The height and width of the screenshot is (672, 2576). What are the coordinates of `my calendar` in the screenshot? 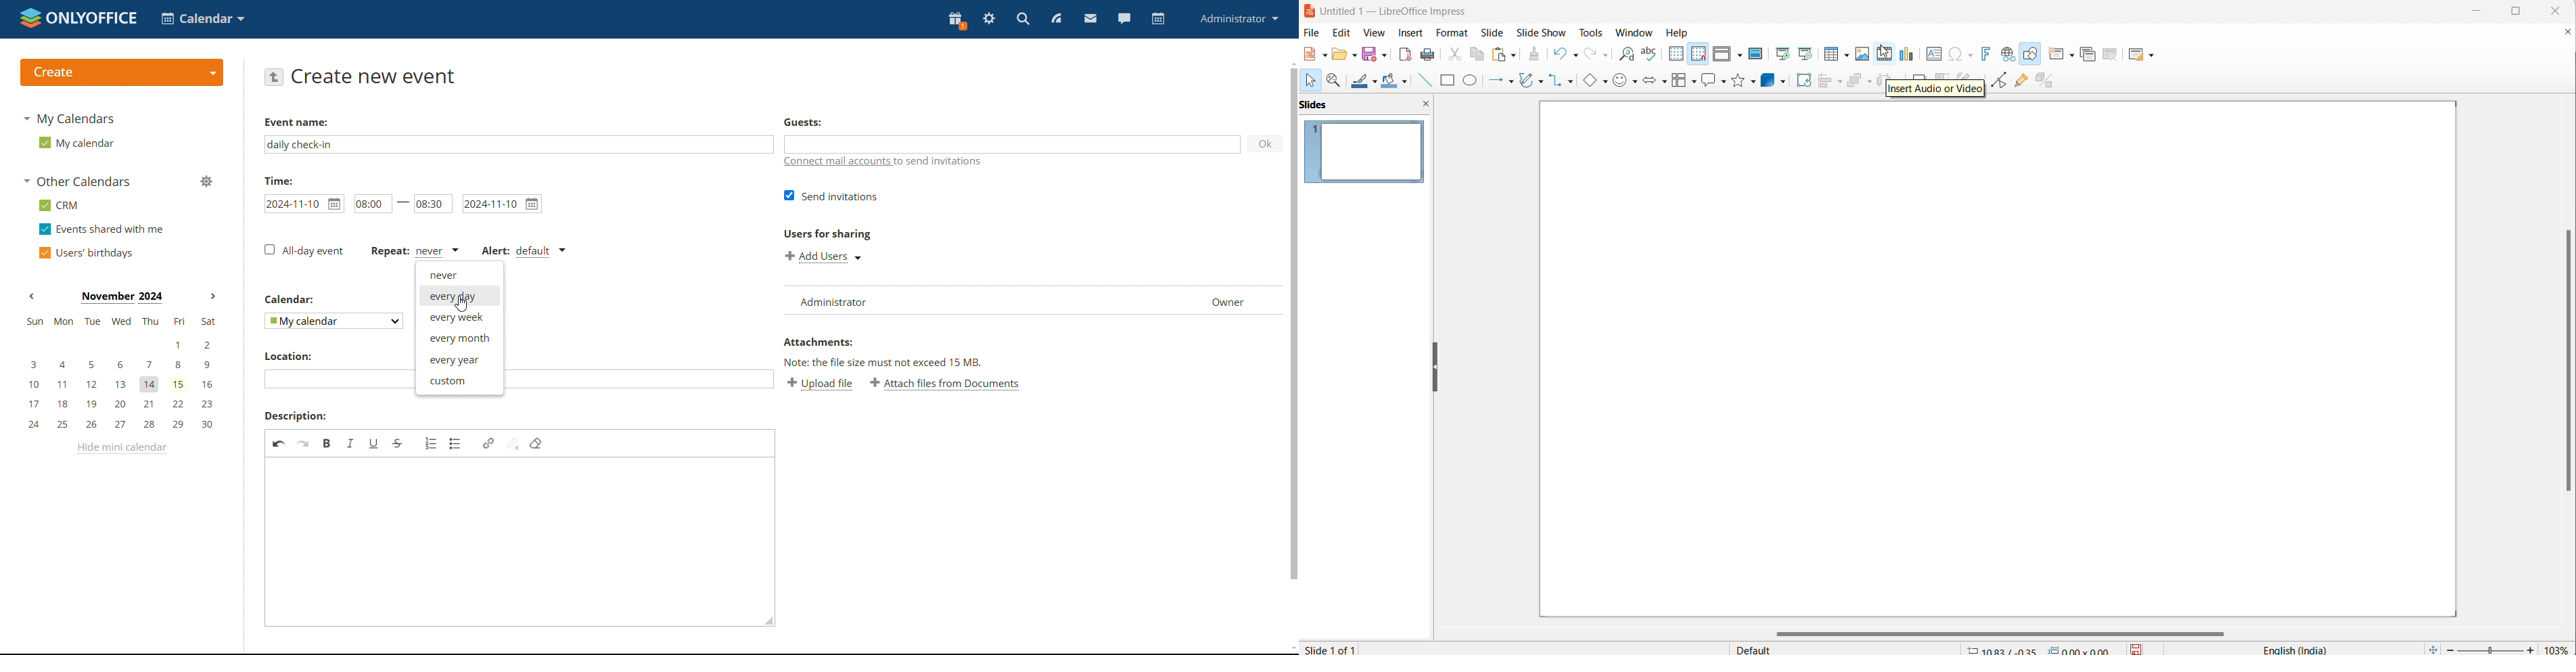 It's located at (74, 143).